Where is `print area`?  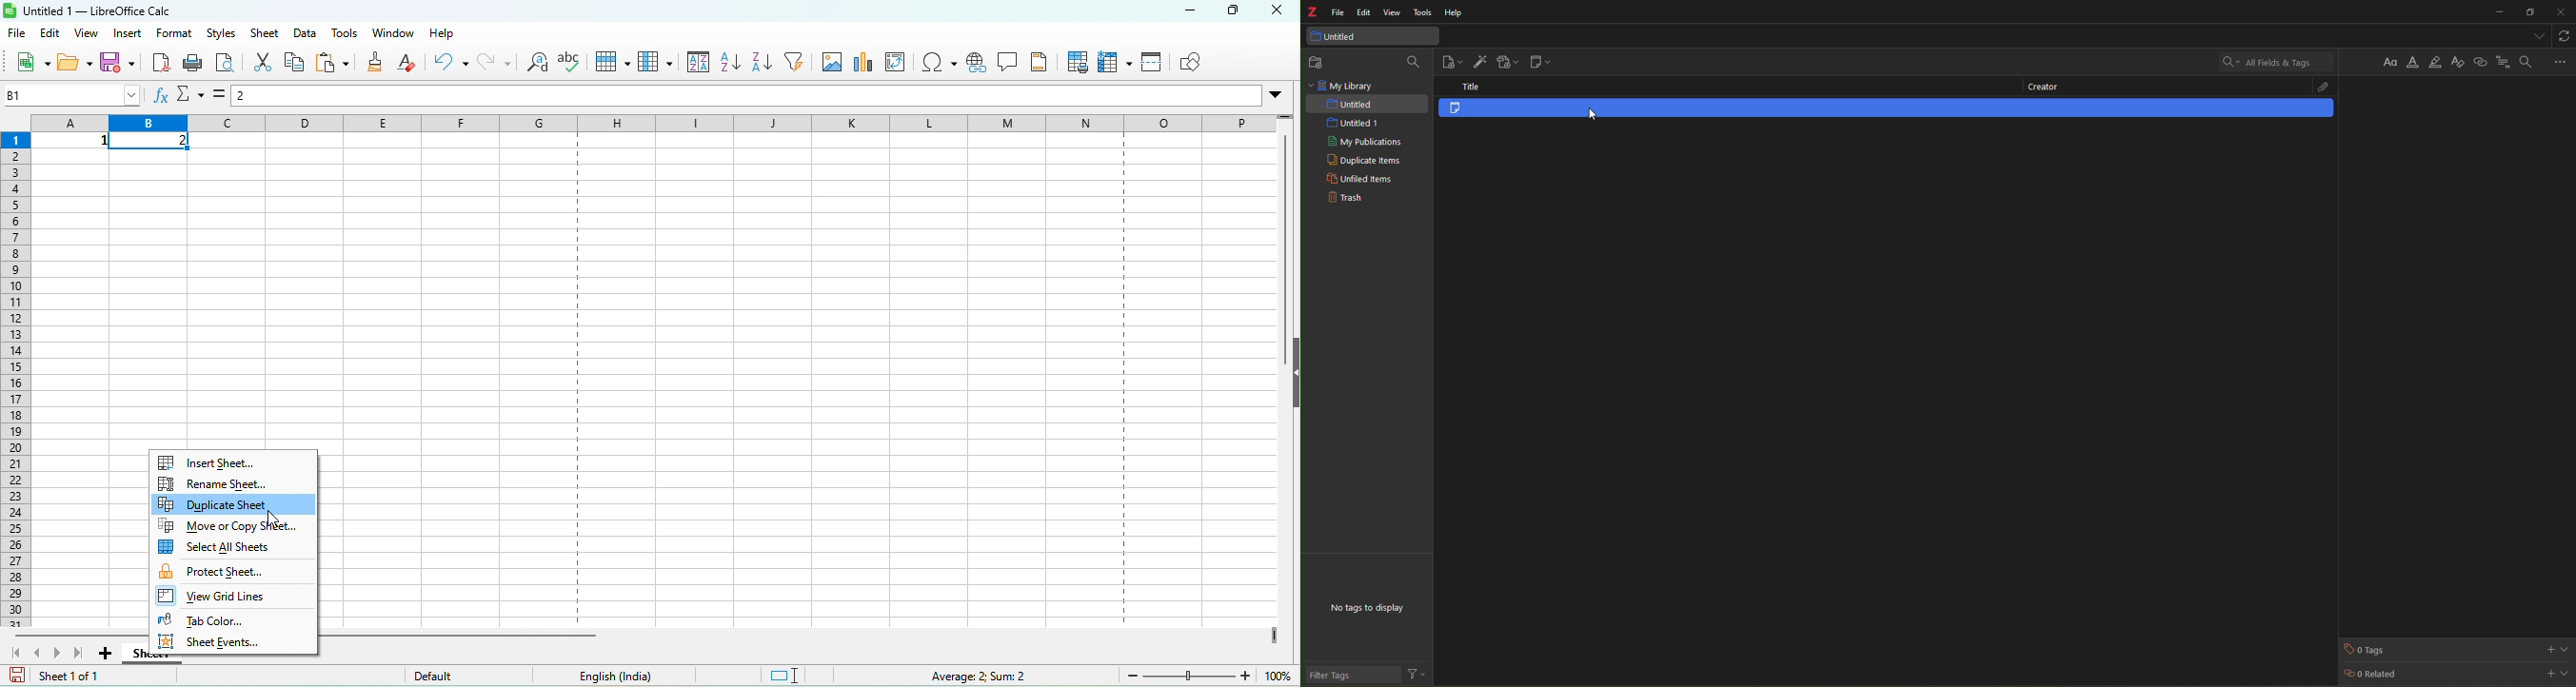
print area is located at coordinates (1077, 63).